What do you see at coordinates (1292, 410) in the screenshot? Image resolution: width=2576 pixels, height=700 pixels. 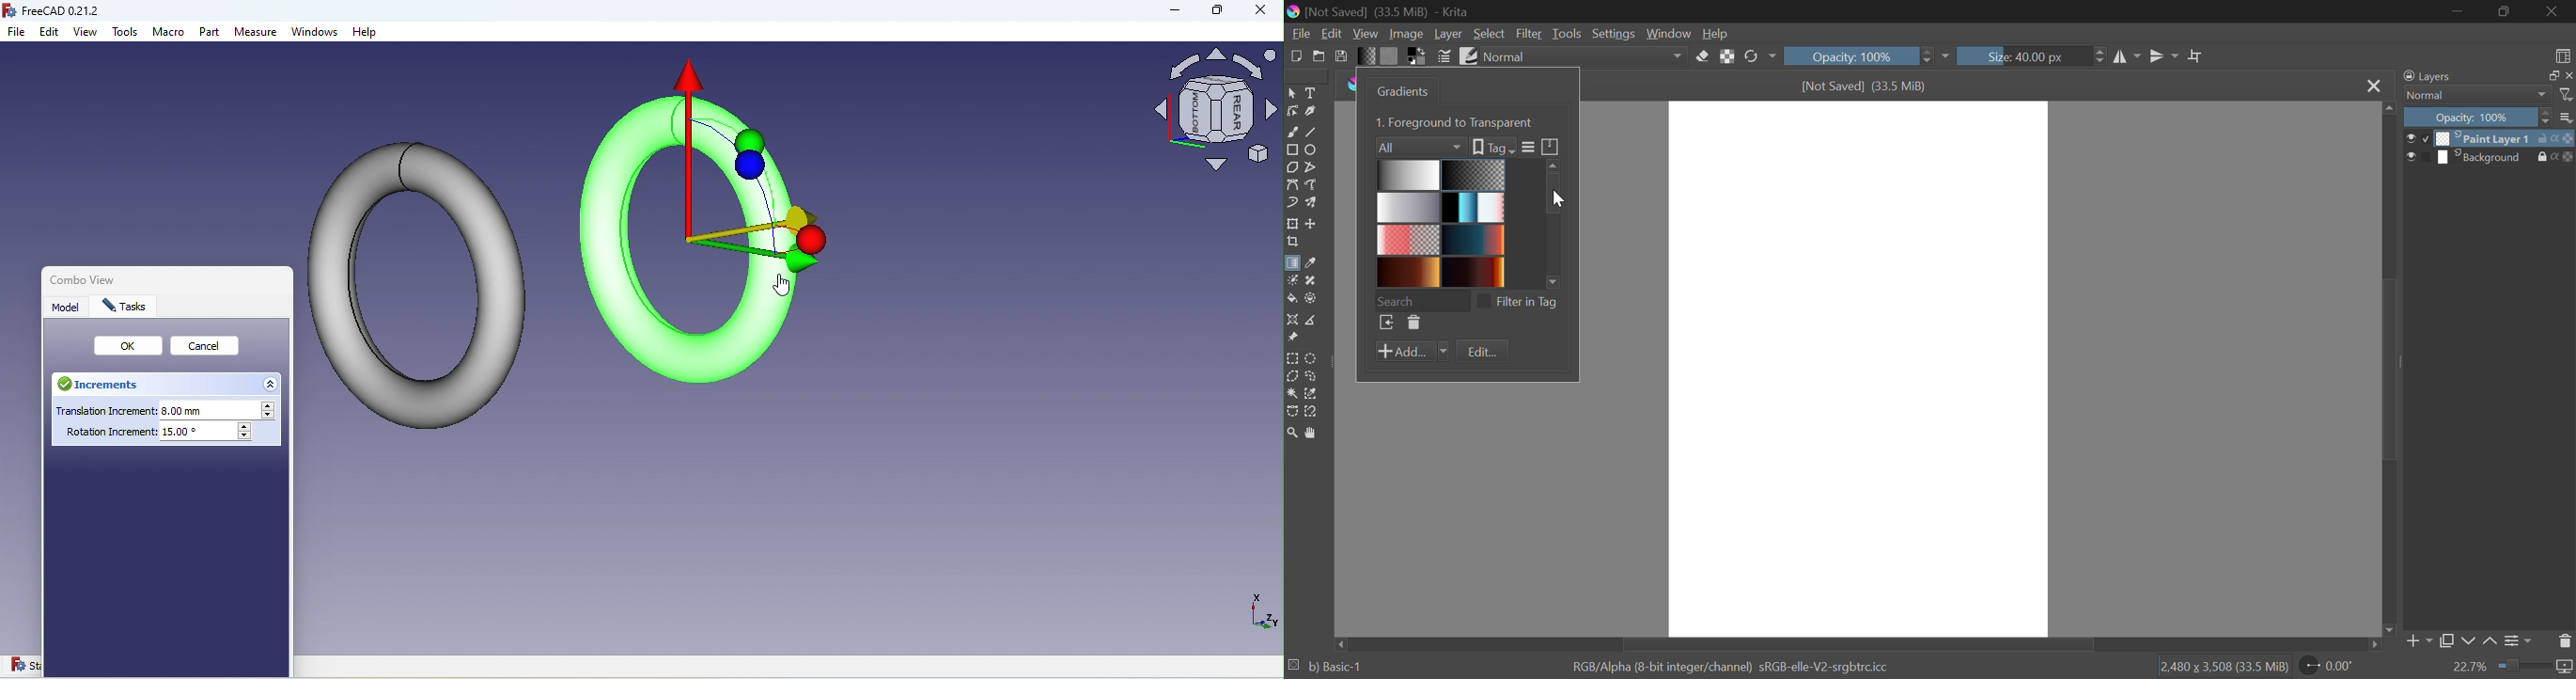 I see `Bezier Curve Selection` at bounding box center [1292, 410].